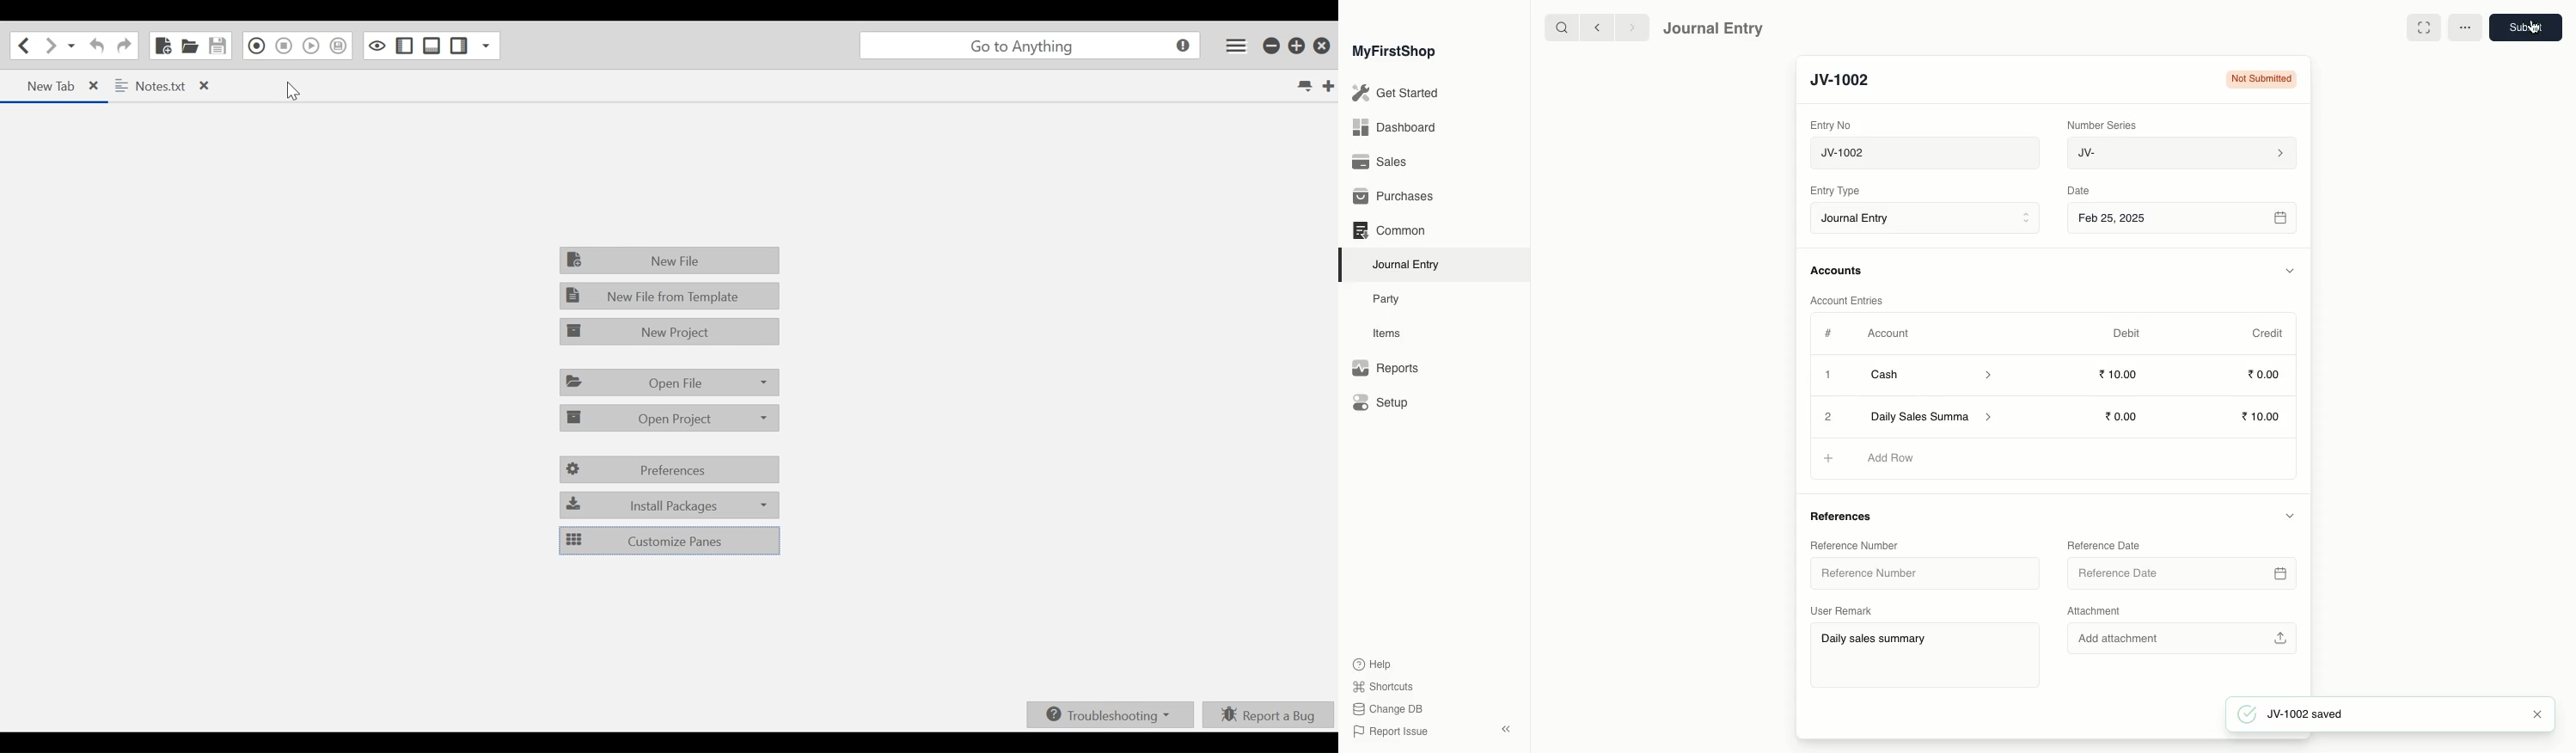  Describe the element at coordinates (1506, 729) in the screenshot. I see `Collapse` at that location.